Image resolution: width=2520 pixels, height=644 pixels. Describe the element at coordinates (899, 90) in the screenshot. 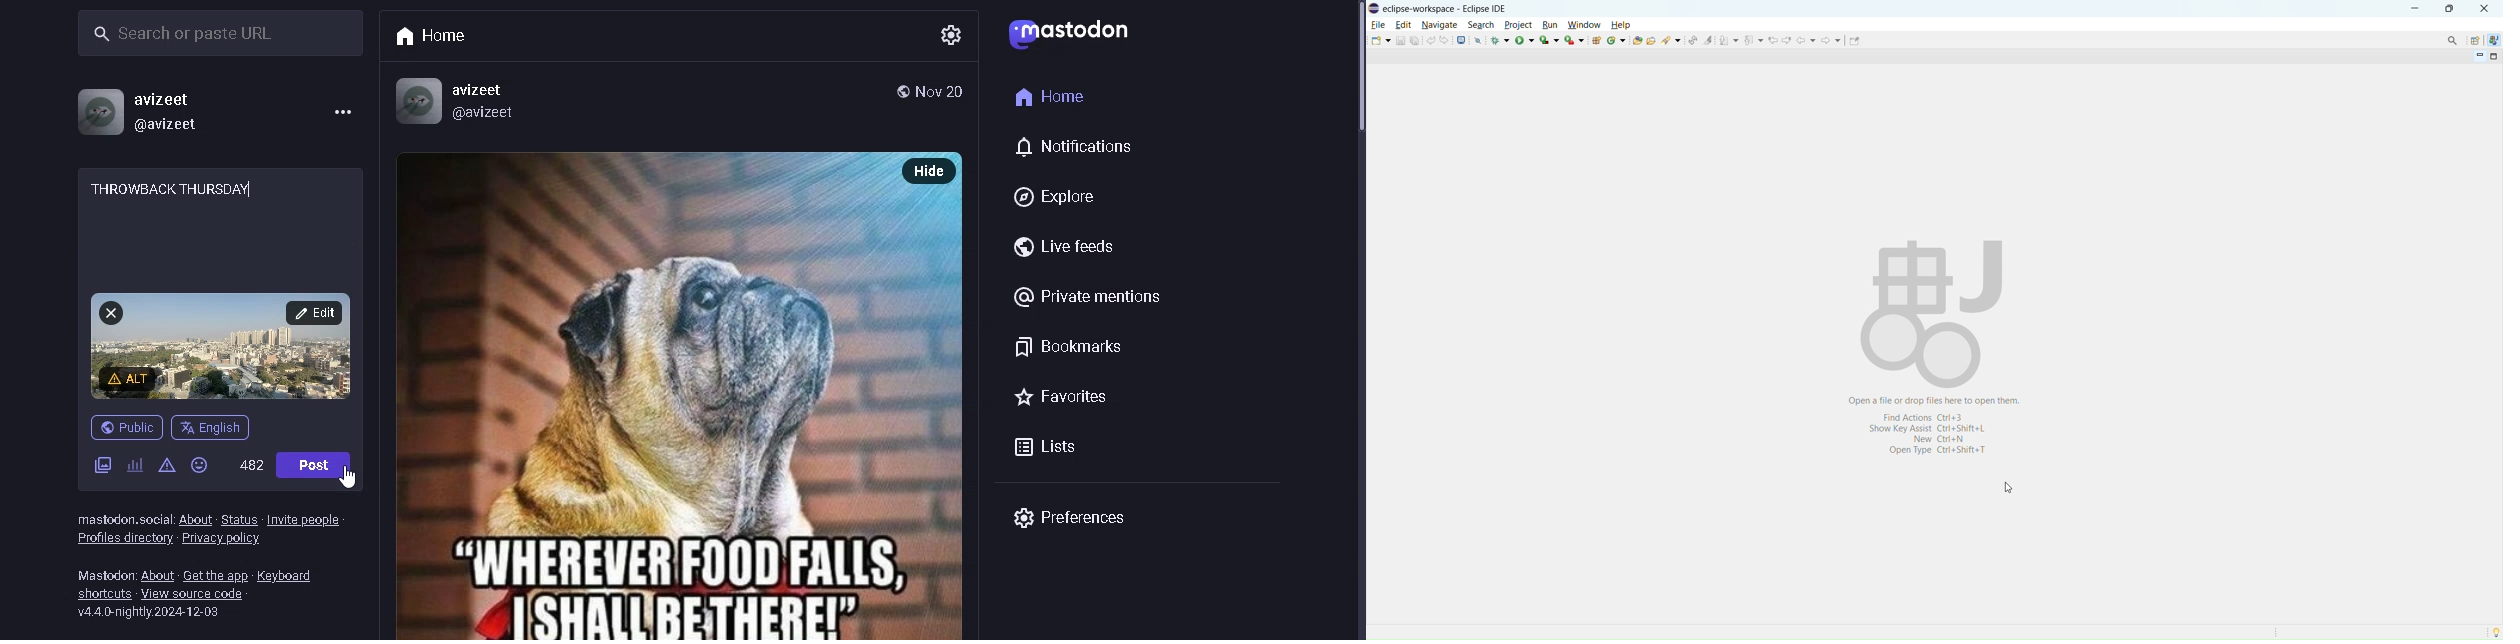

I see `public post` at that location.